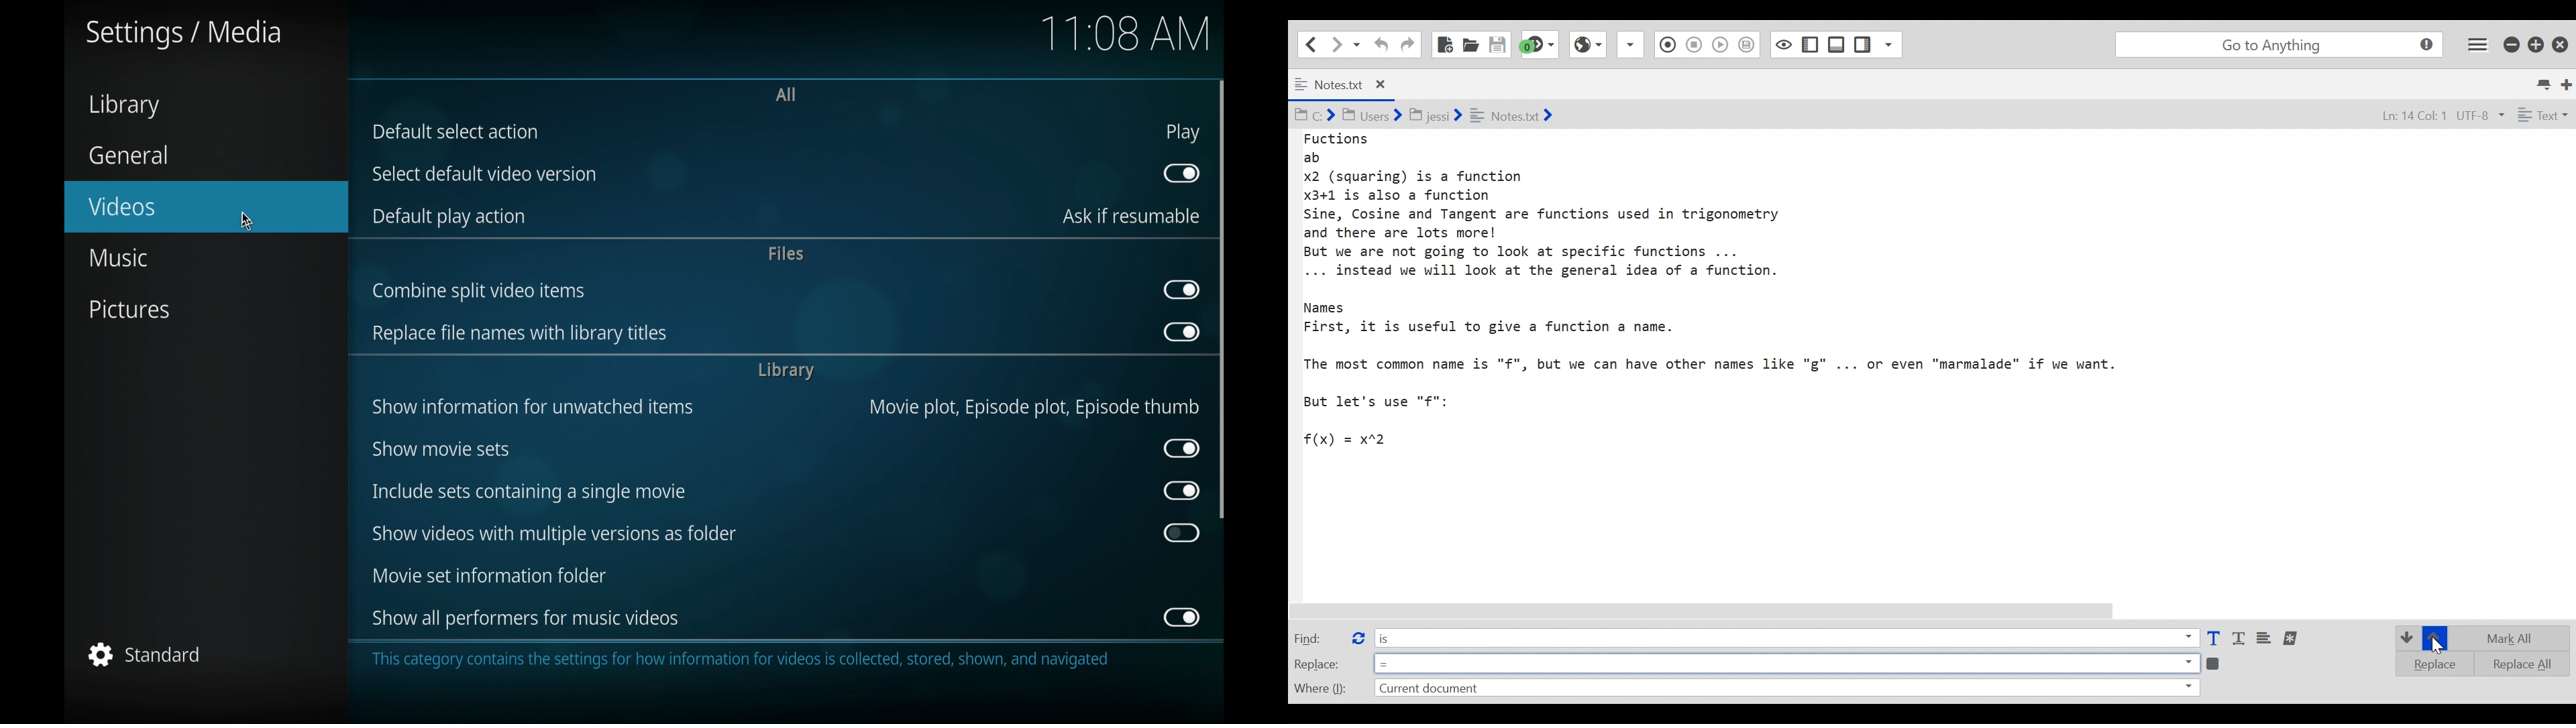 The height and width of the screenshot is (728, 2576). I want to click on New Tab, so click(2567, 83).